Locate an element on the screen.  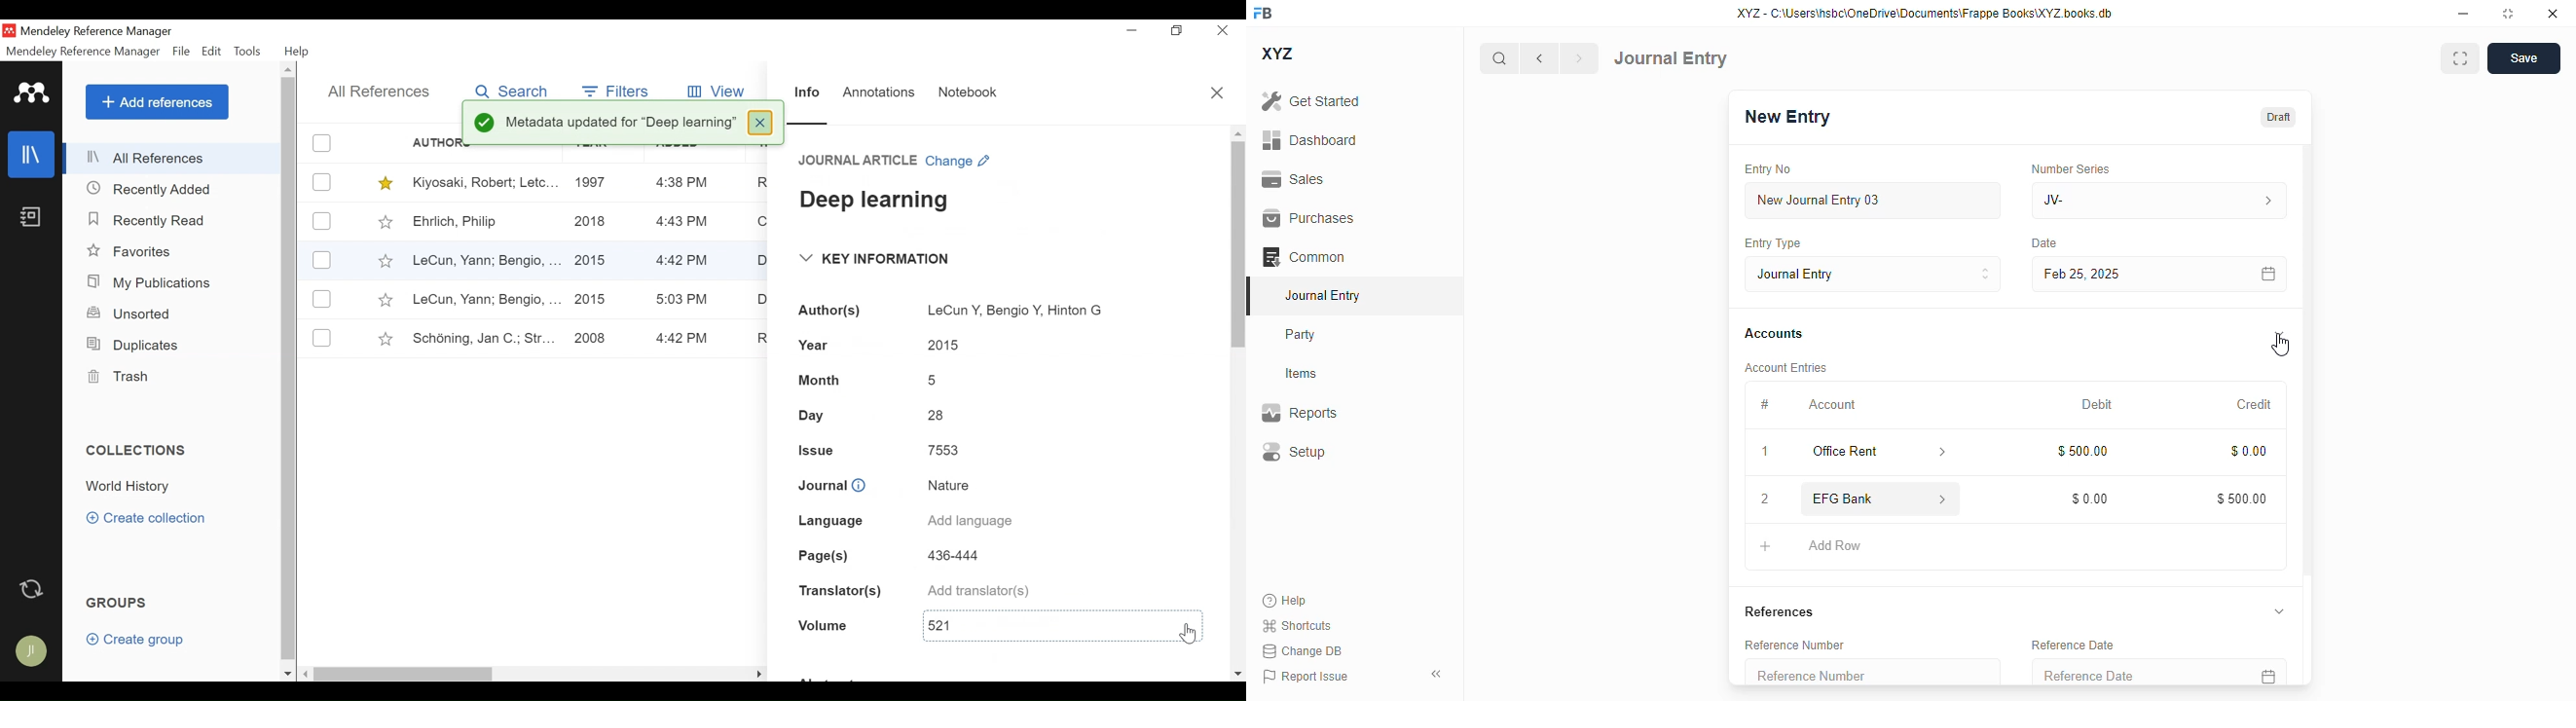
521 is located at coordinates (1037, 623).